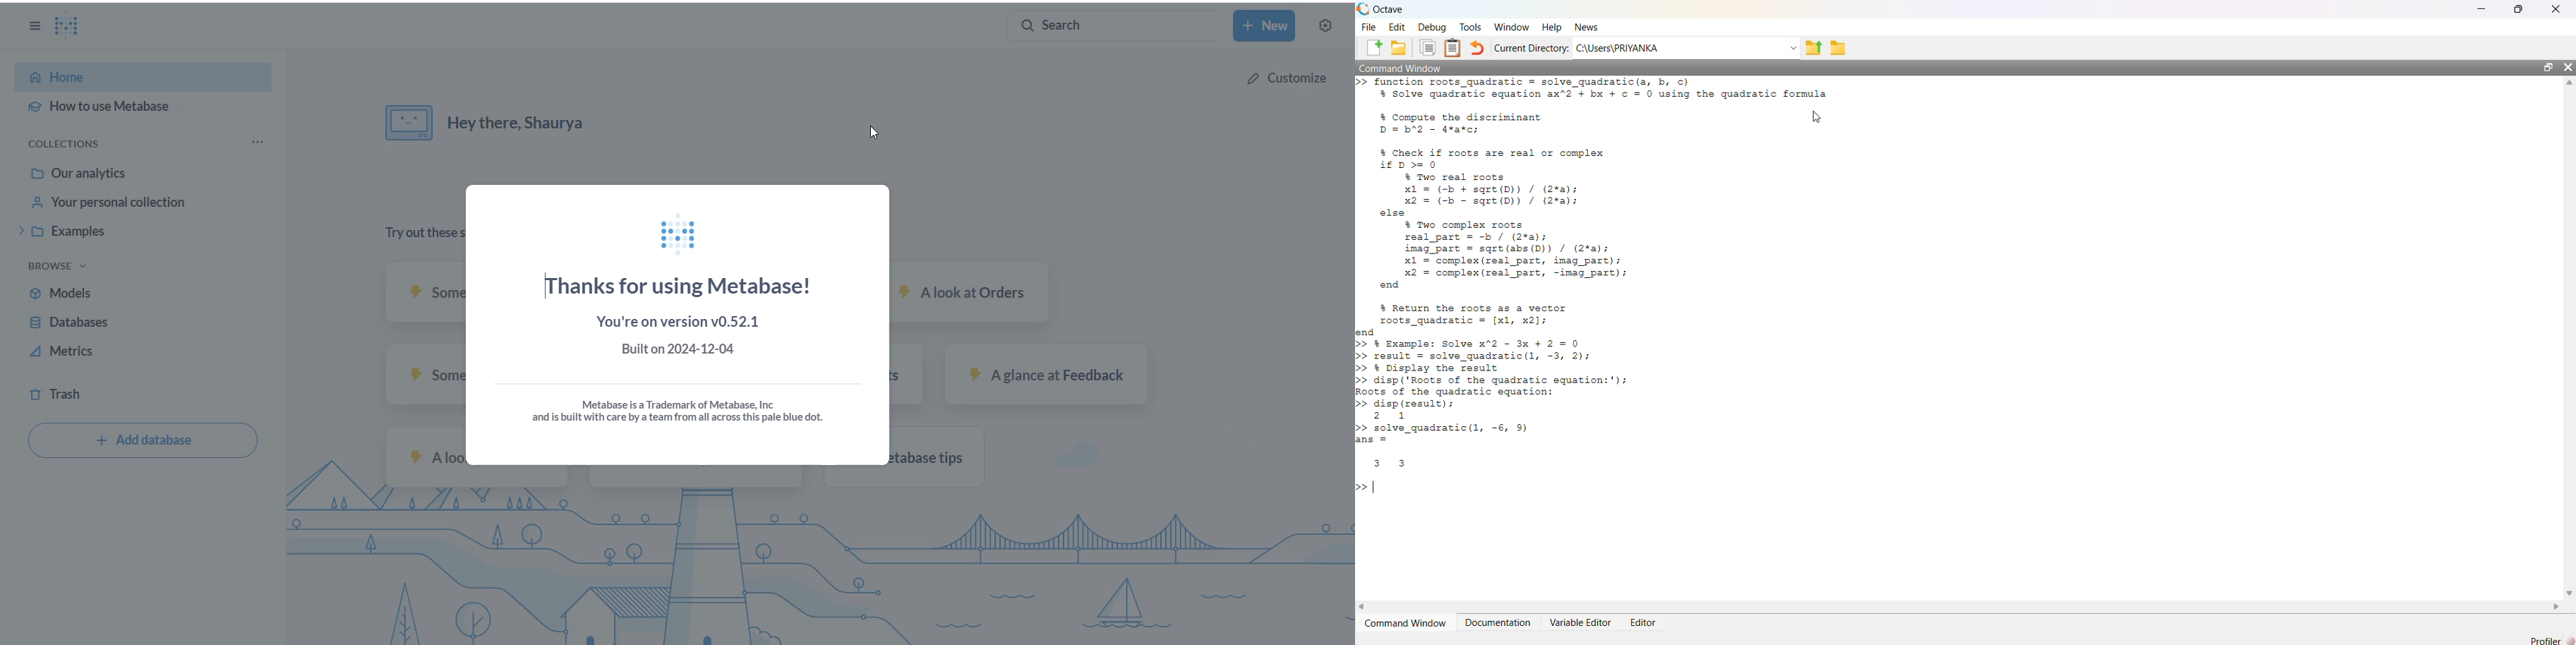 This screenshot has height=672, width=2576. I want to click on Paste, so click(1454, 48).